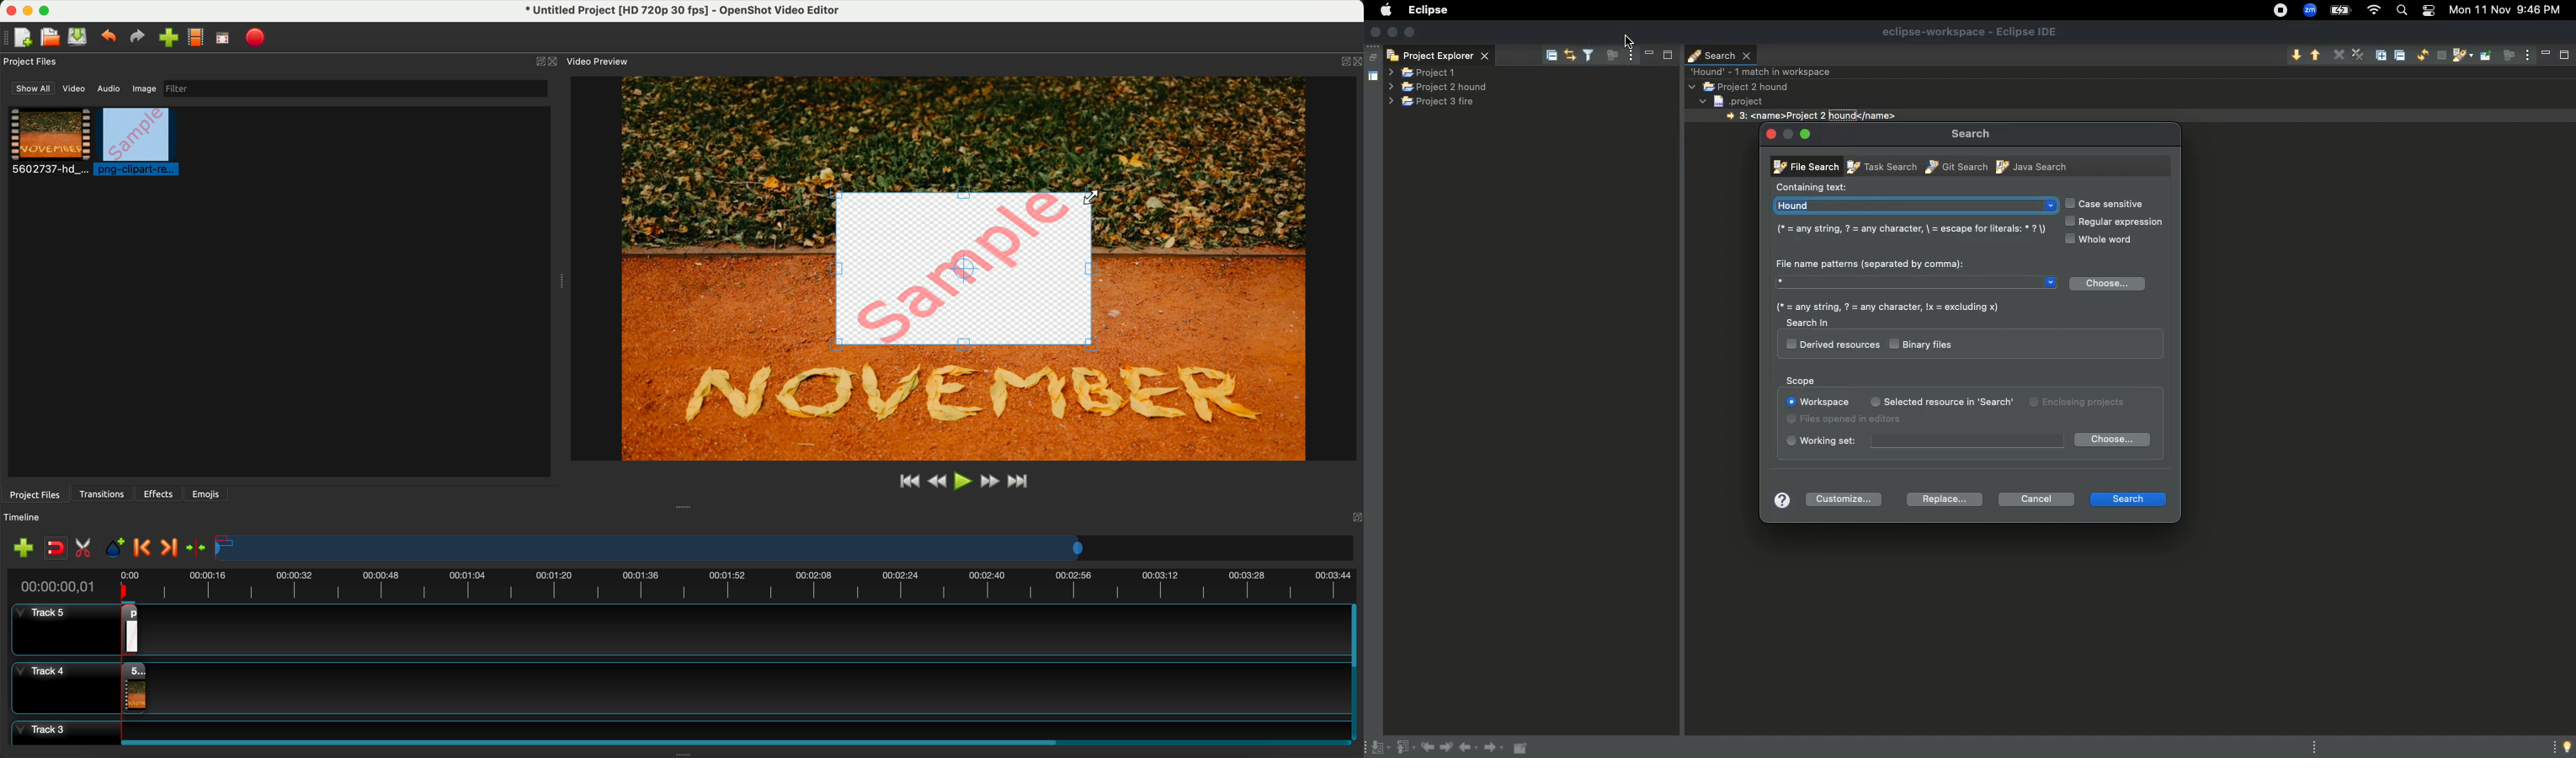  What do you see at coordinates (786, 549) in the screenshot?
I see `timeline` at bounding box center [786, 549].